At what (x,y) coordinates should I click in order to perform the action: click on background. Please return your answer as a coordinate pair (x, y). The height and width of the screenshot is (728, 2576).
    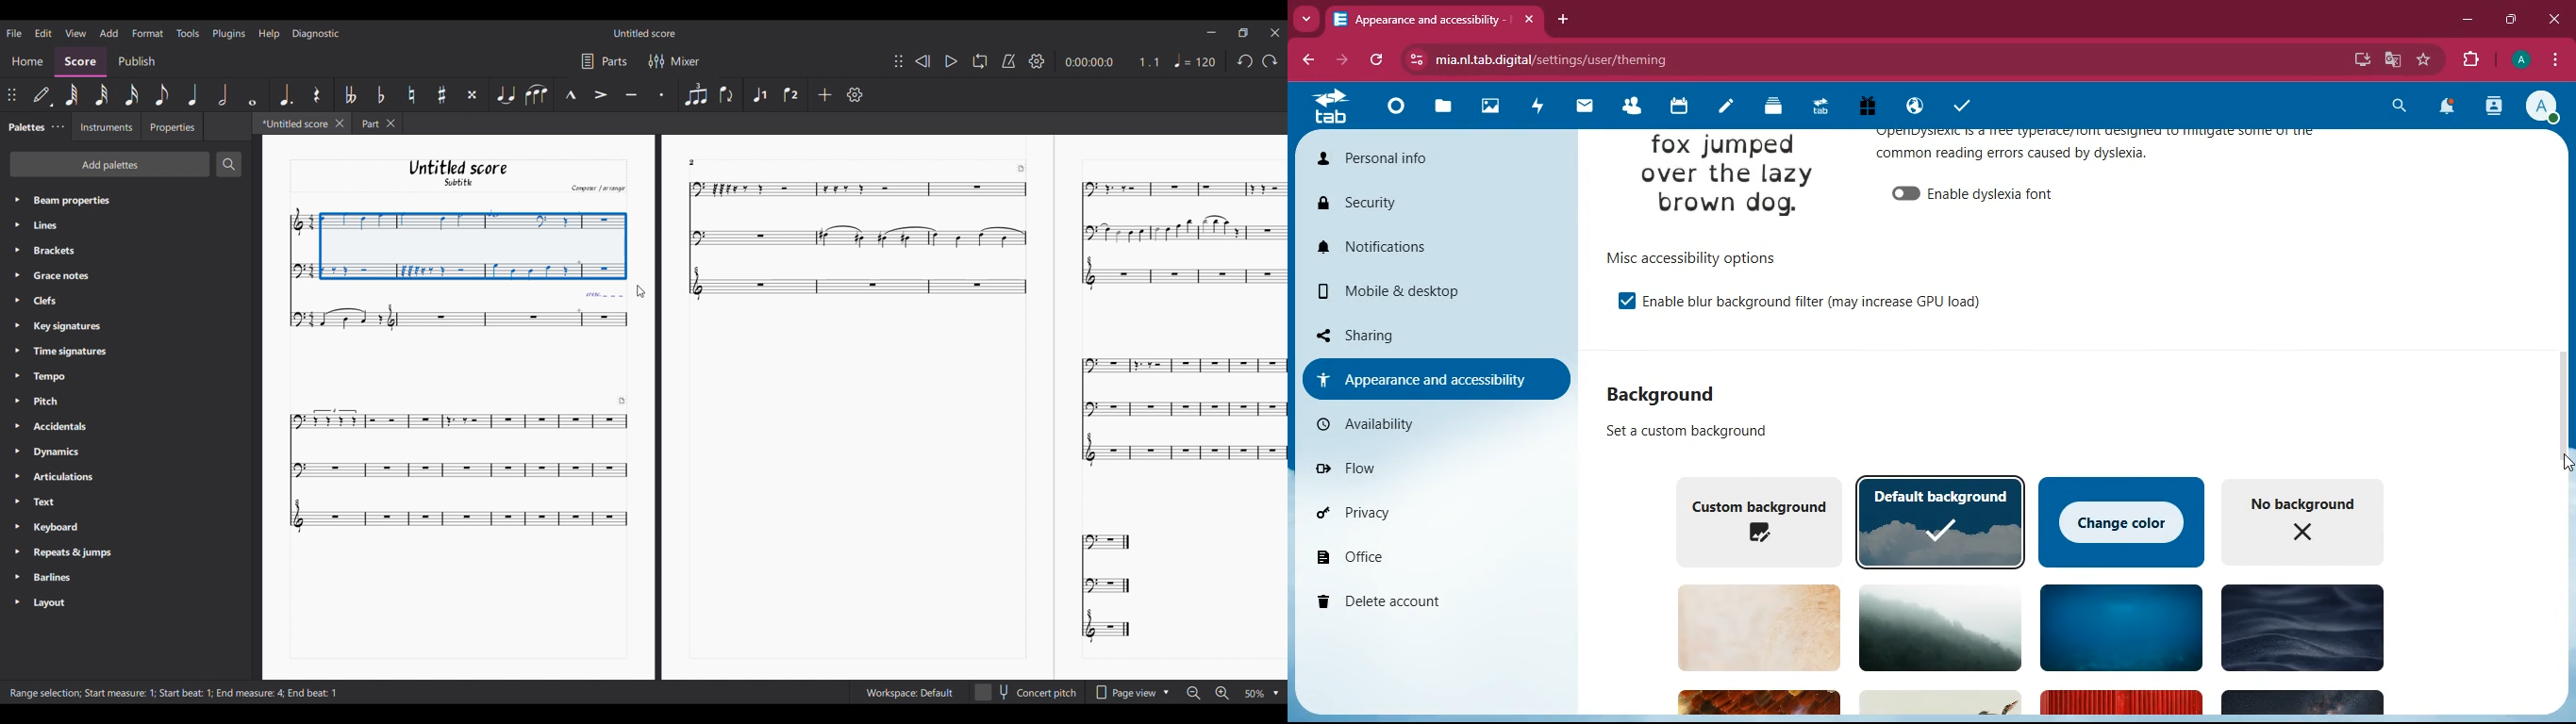
    Looking at the image, I should click on (1755, 626).